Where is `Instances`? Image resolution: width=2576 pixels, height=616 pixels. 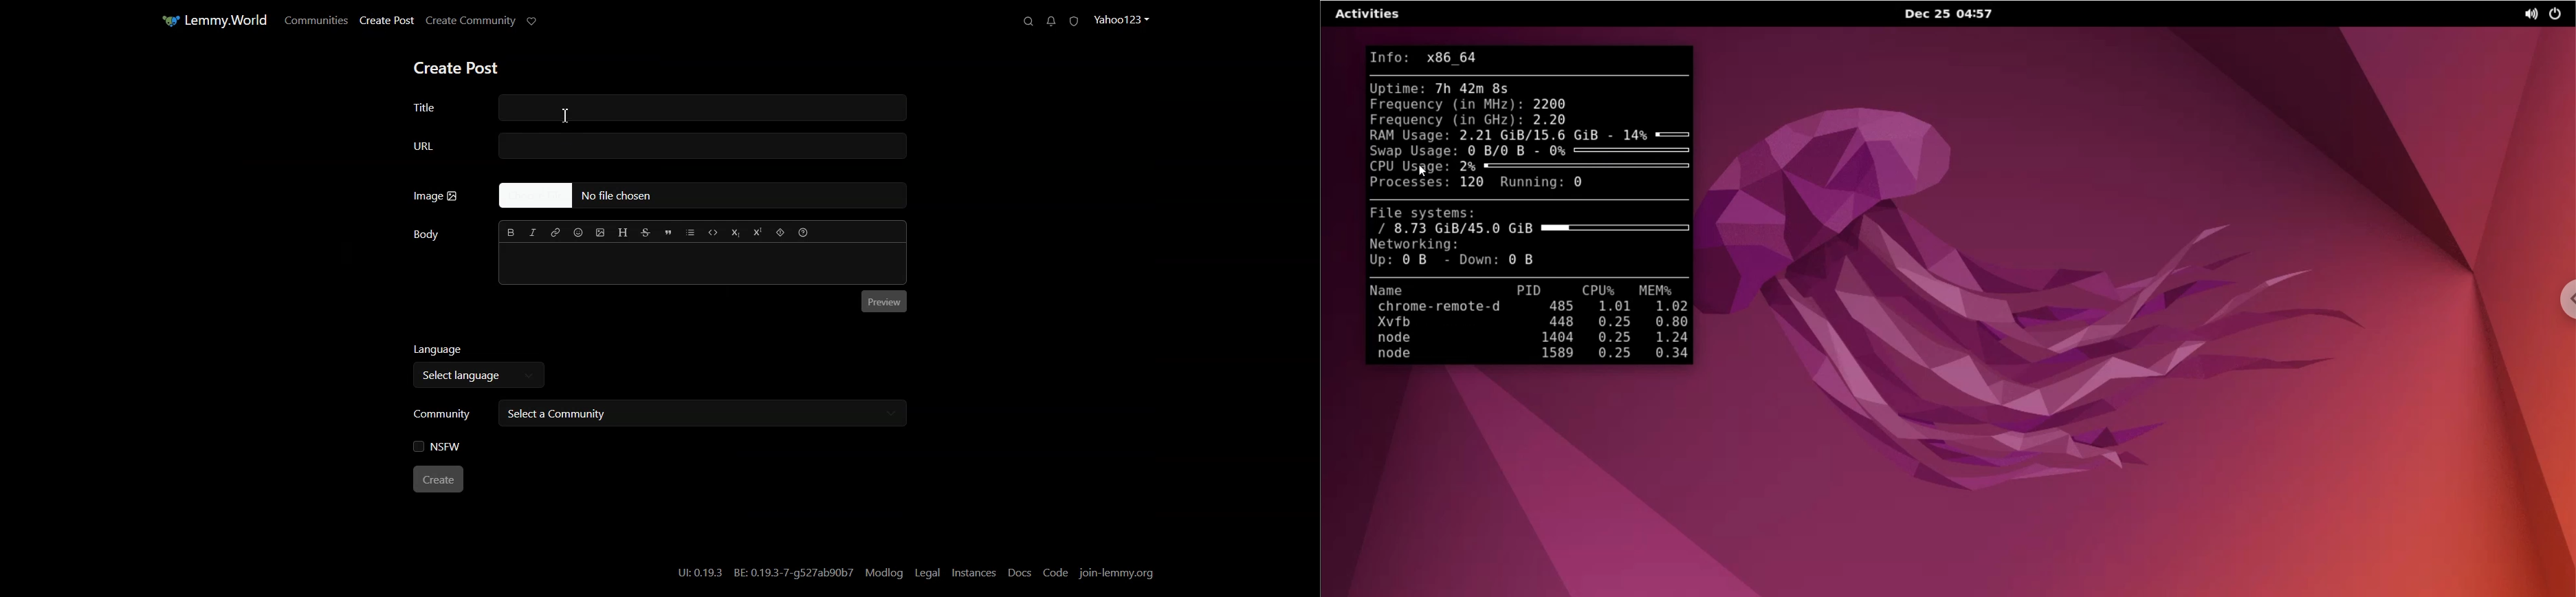 Instances is located at coordinates (974, 573).